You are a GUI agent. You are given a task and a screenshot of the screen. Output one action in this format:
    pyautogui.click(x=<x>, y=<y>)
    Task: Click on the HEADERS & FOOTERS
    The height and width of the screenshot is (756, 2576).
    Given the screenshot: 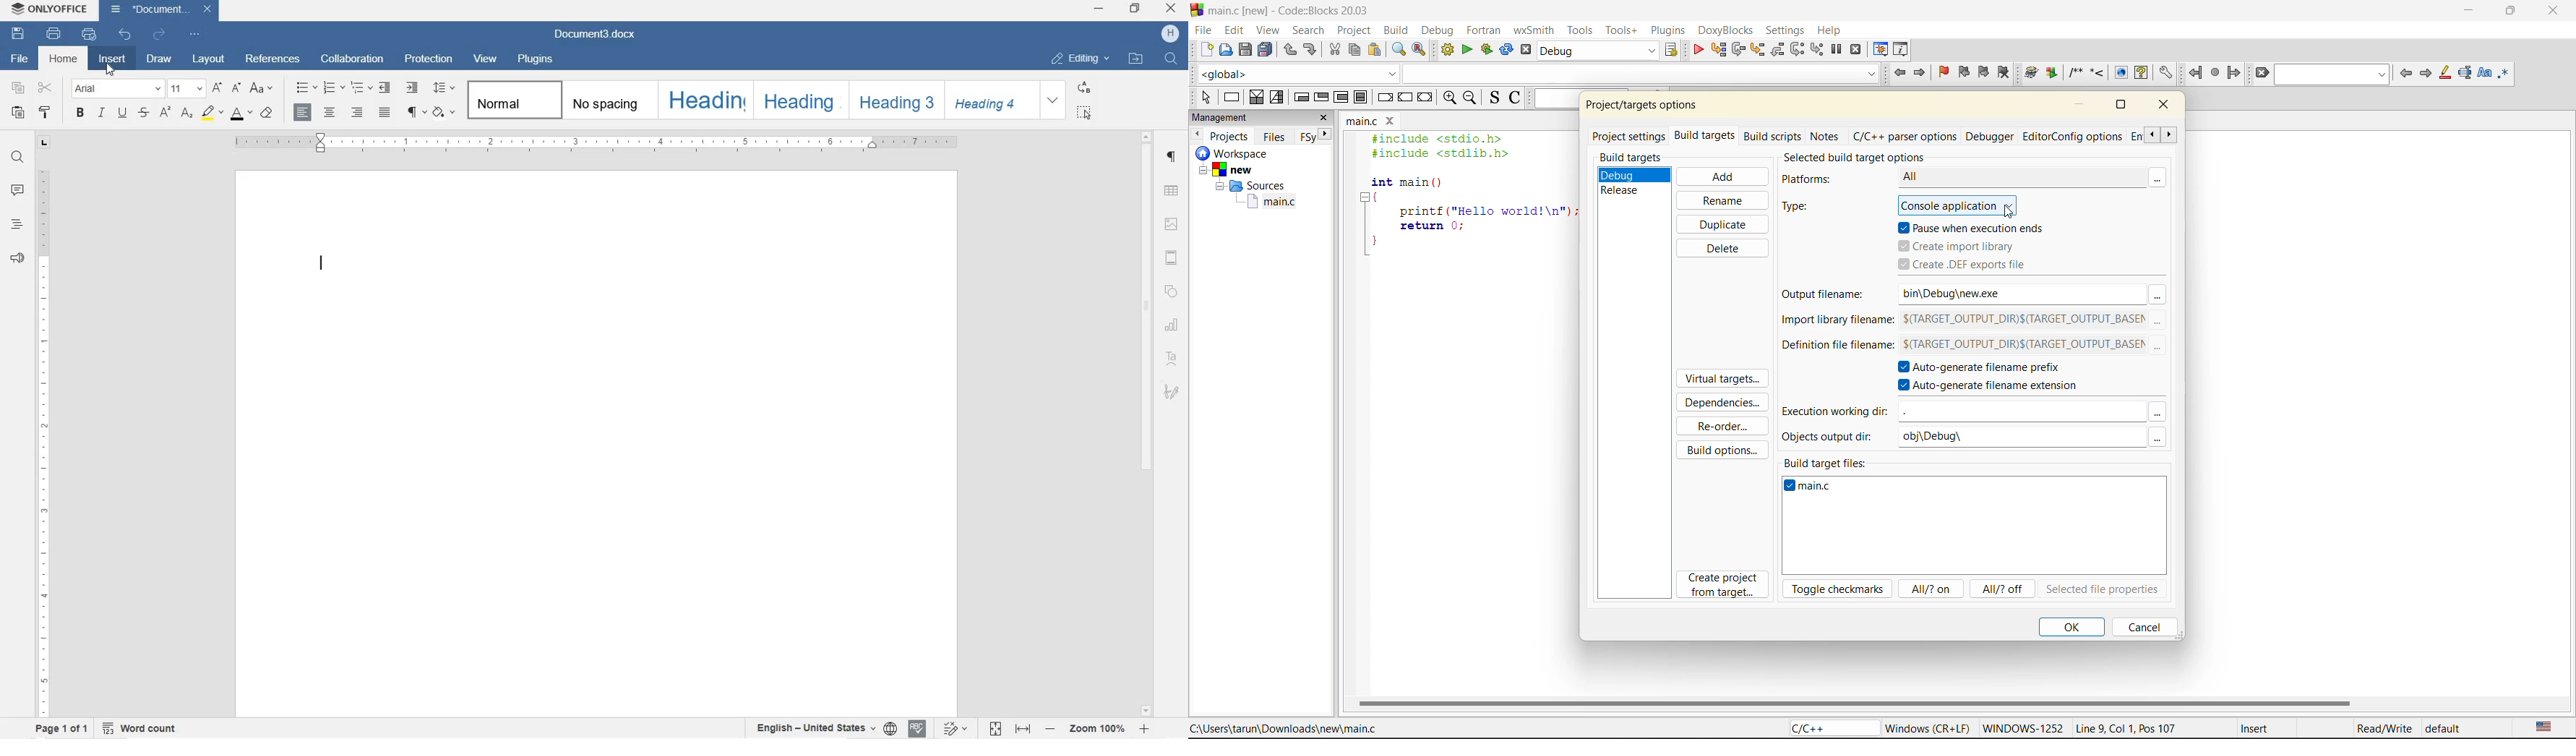 What is the action you would take?
    pyautogui.click(x=1172, y=259)
    